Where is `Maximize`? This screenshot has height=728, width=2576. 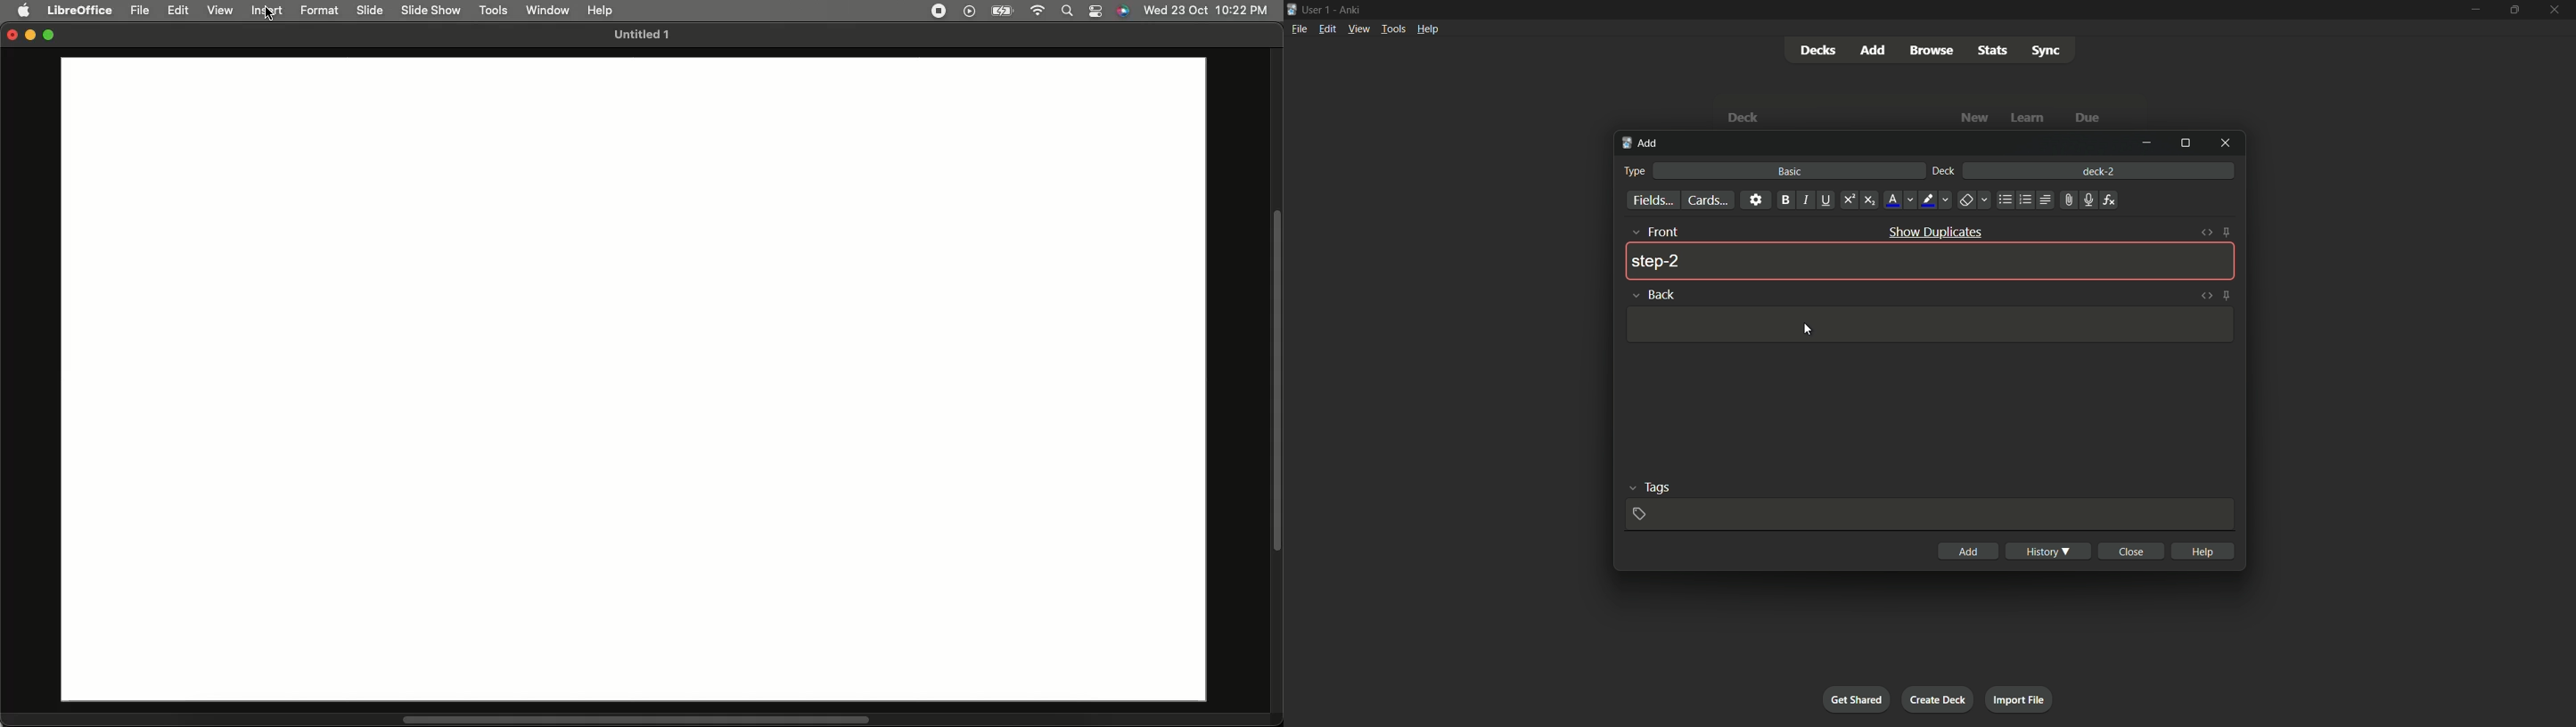 Maximize is located at coordinates (52, 37).